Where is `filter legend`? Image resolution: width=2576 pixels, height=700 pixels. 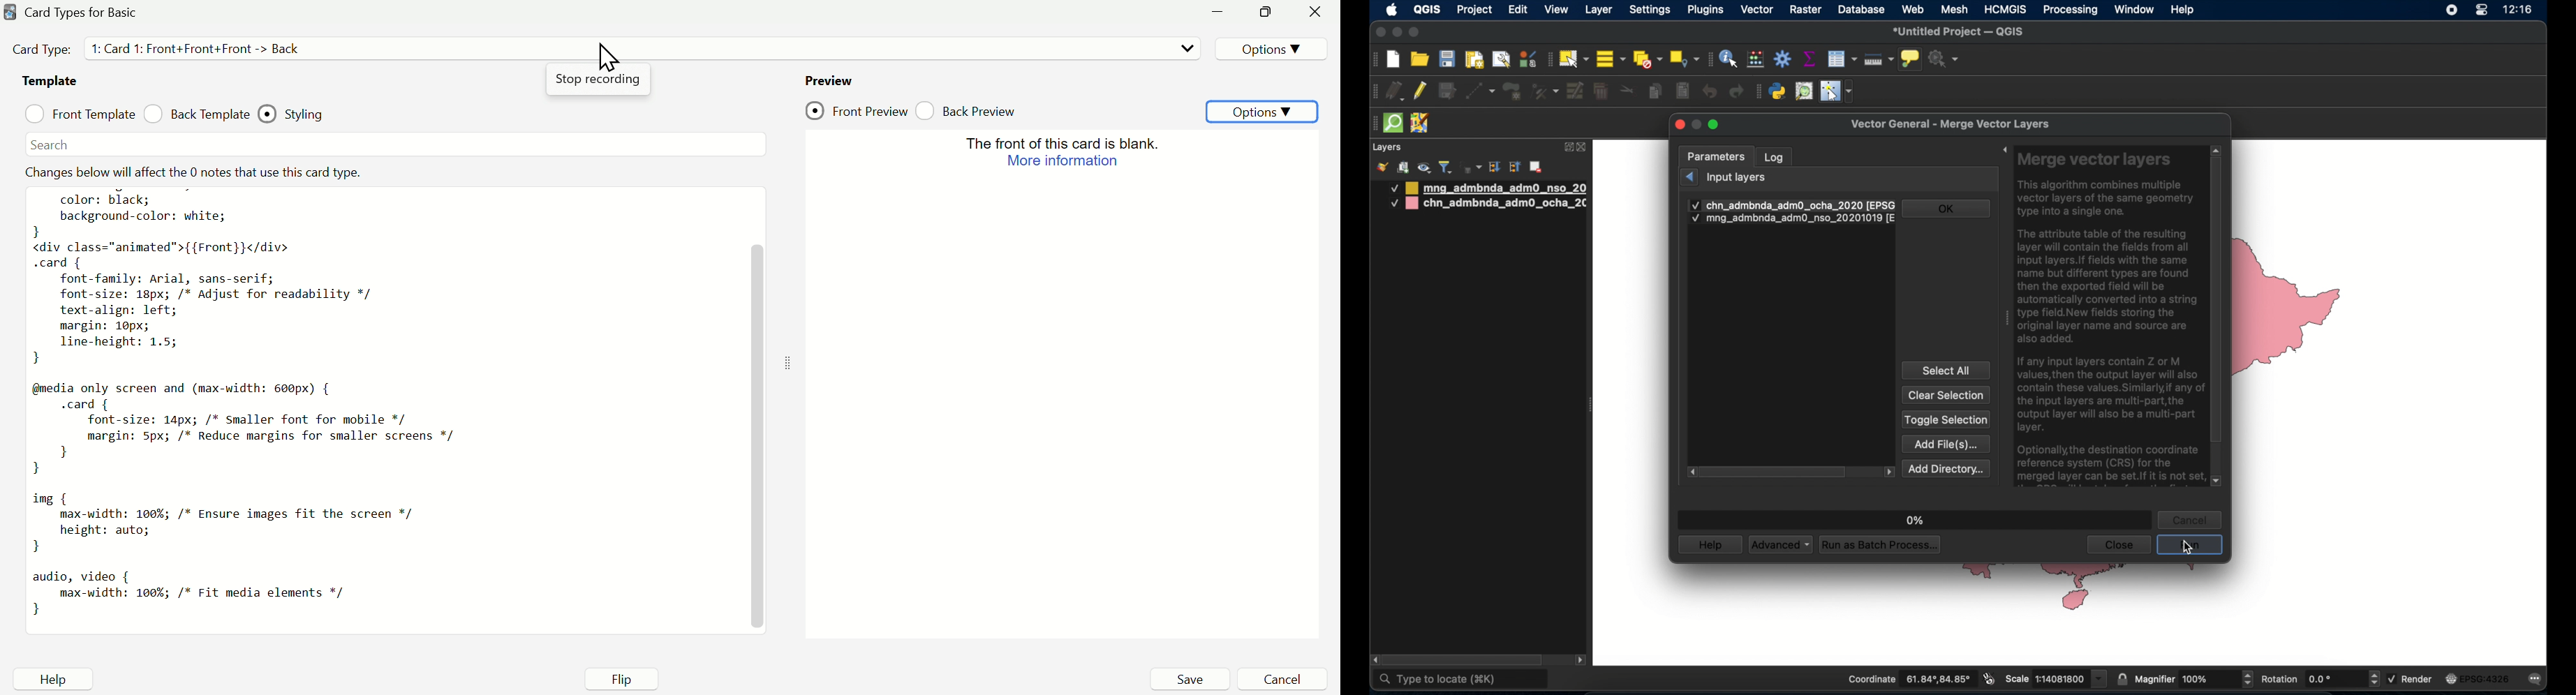
filter legend is located at coordinates (1445, 167).